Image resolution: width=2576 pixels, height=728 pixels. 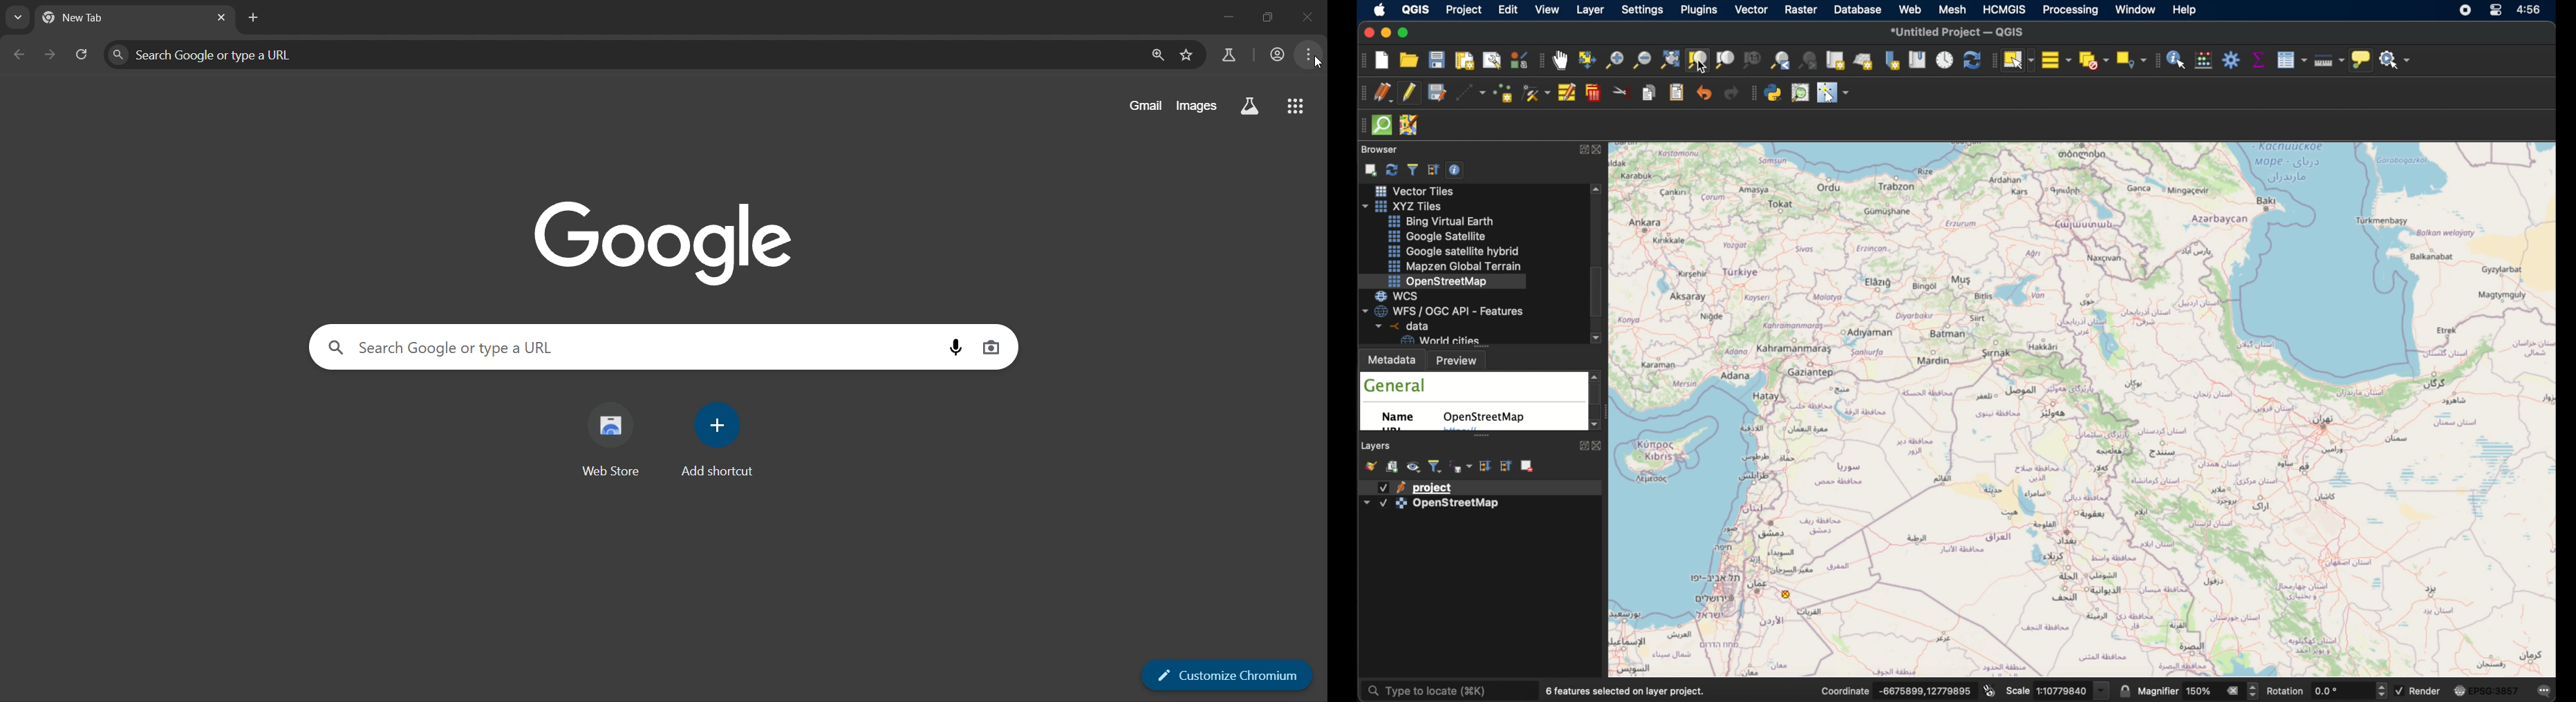 I want to click on identify feature, so click(x=2177, y=60).